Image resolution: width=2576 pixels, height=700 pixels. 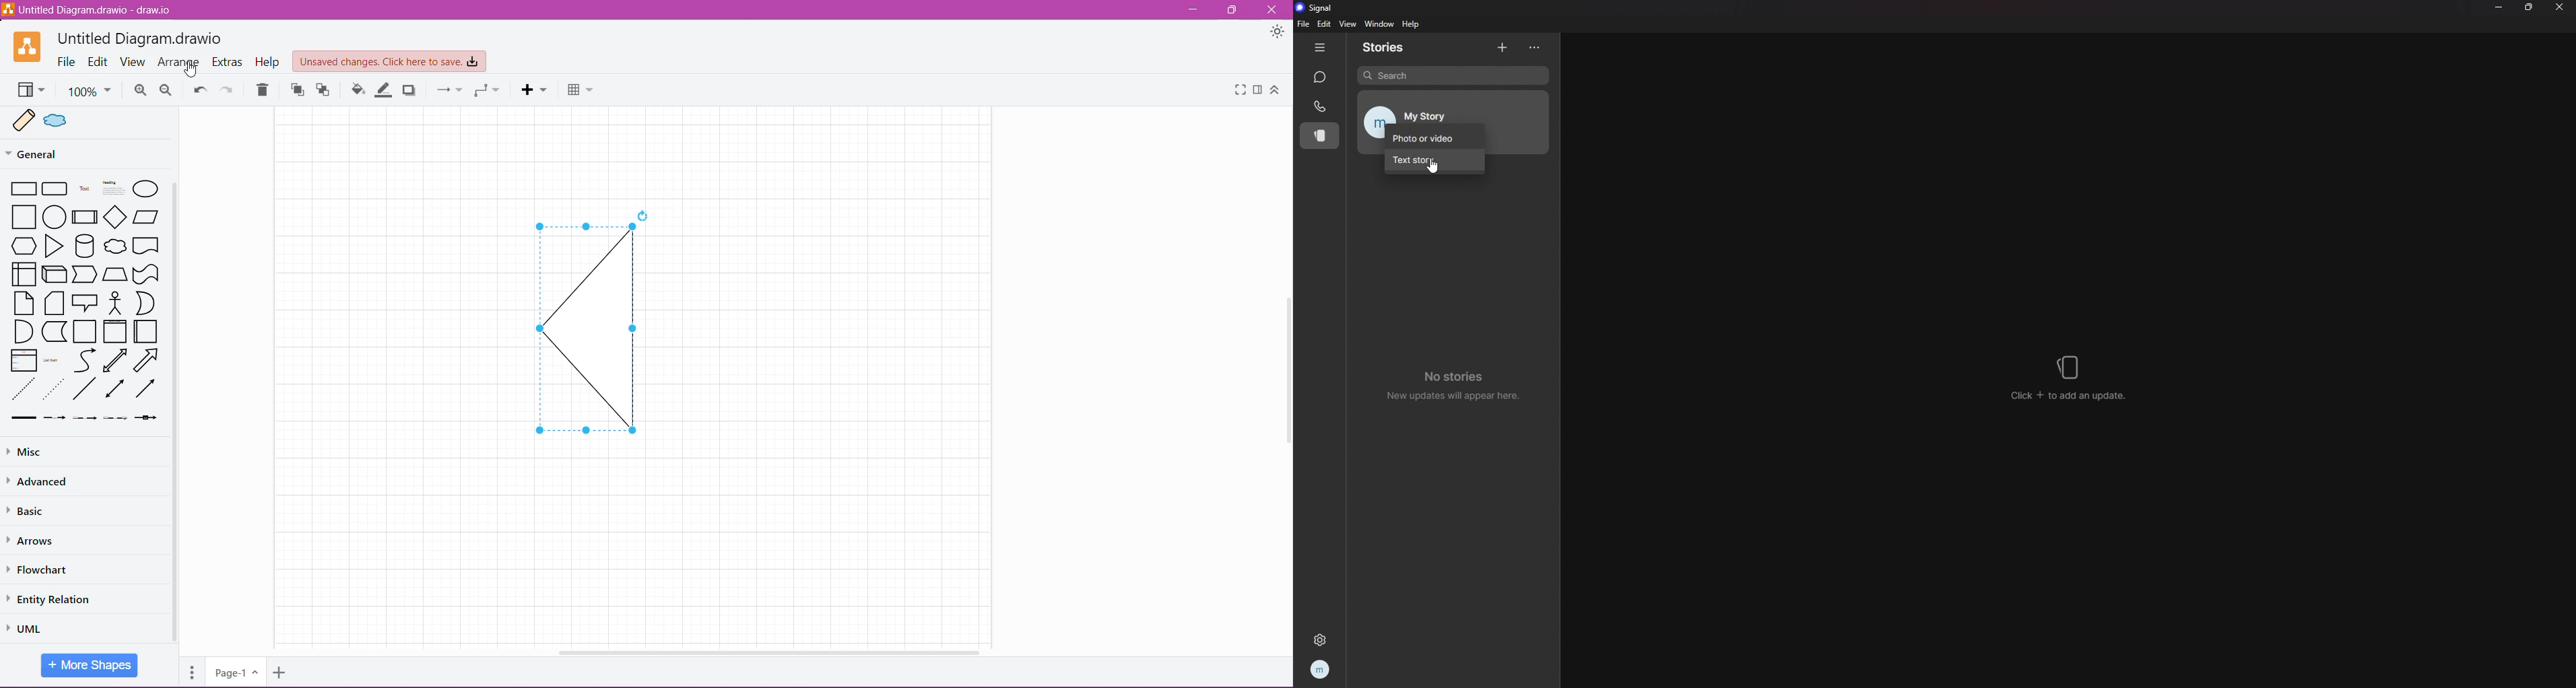 I want to click on Format, so click(x=1257, y=90).